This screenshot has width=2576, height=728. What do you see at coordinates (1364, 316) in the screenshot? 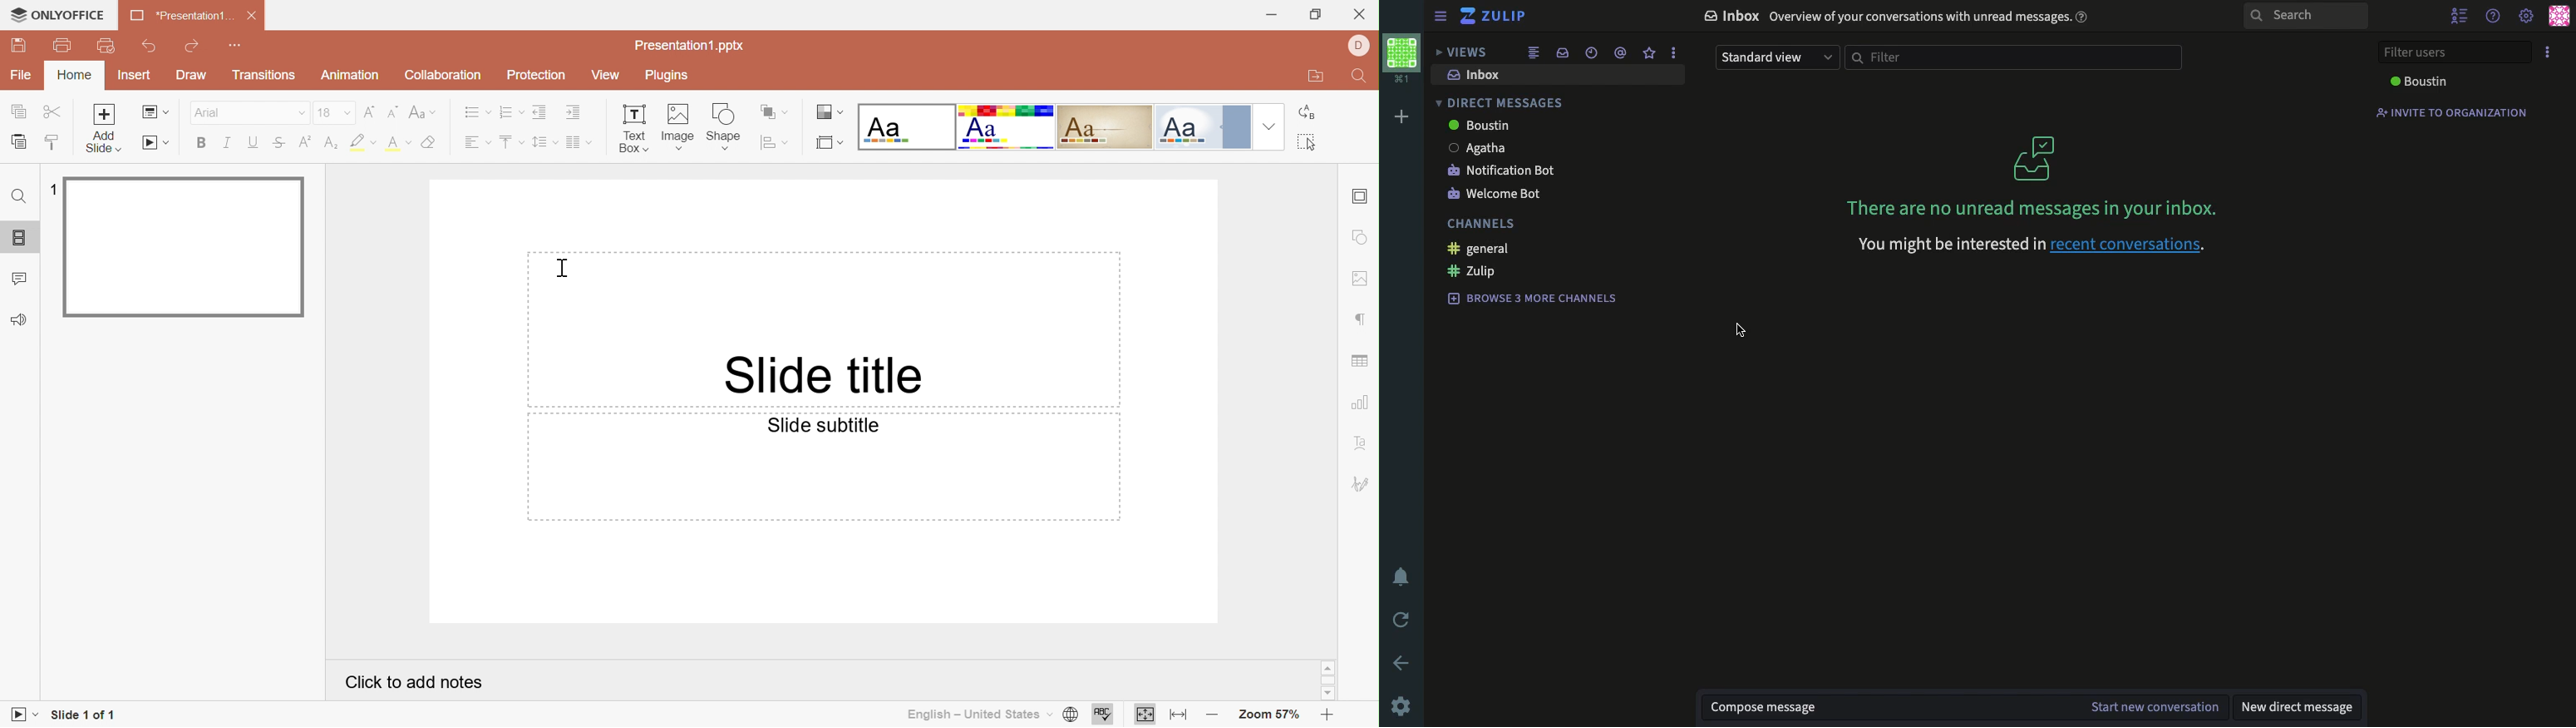
I see `paragraph settings` at bounding box center [1364, 316].